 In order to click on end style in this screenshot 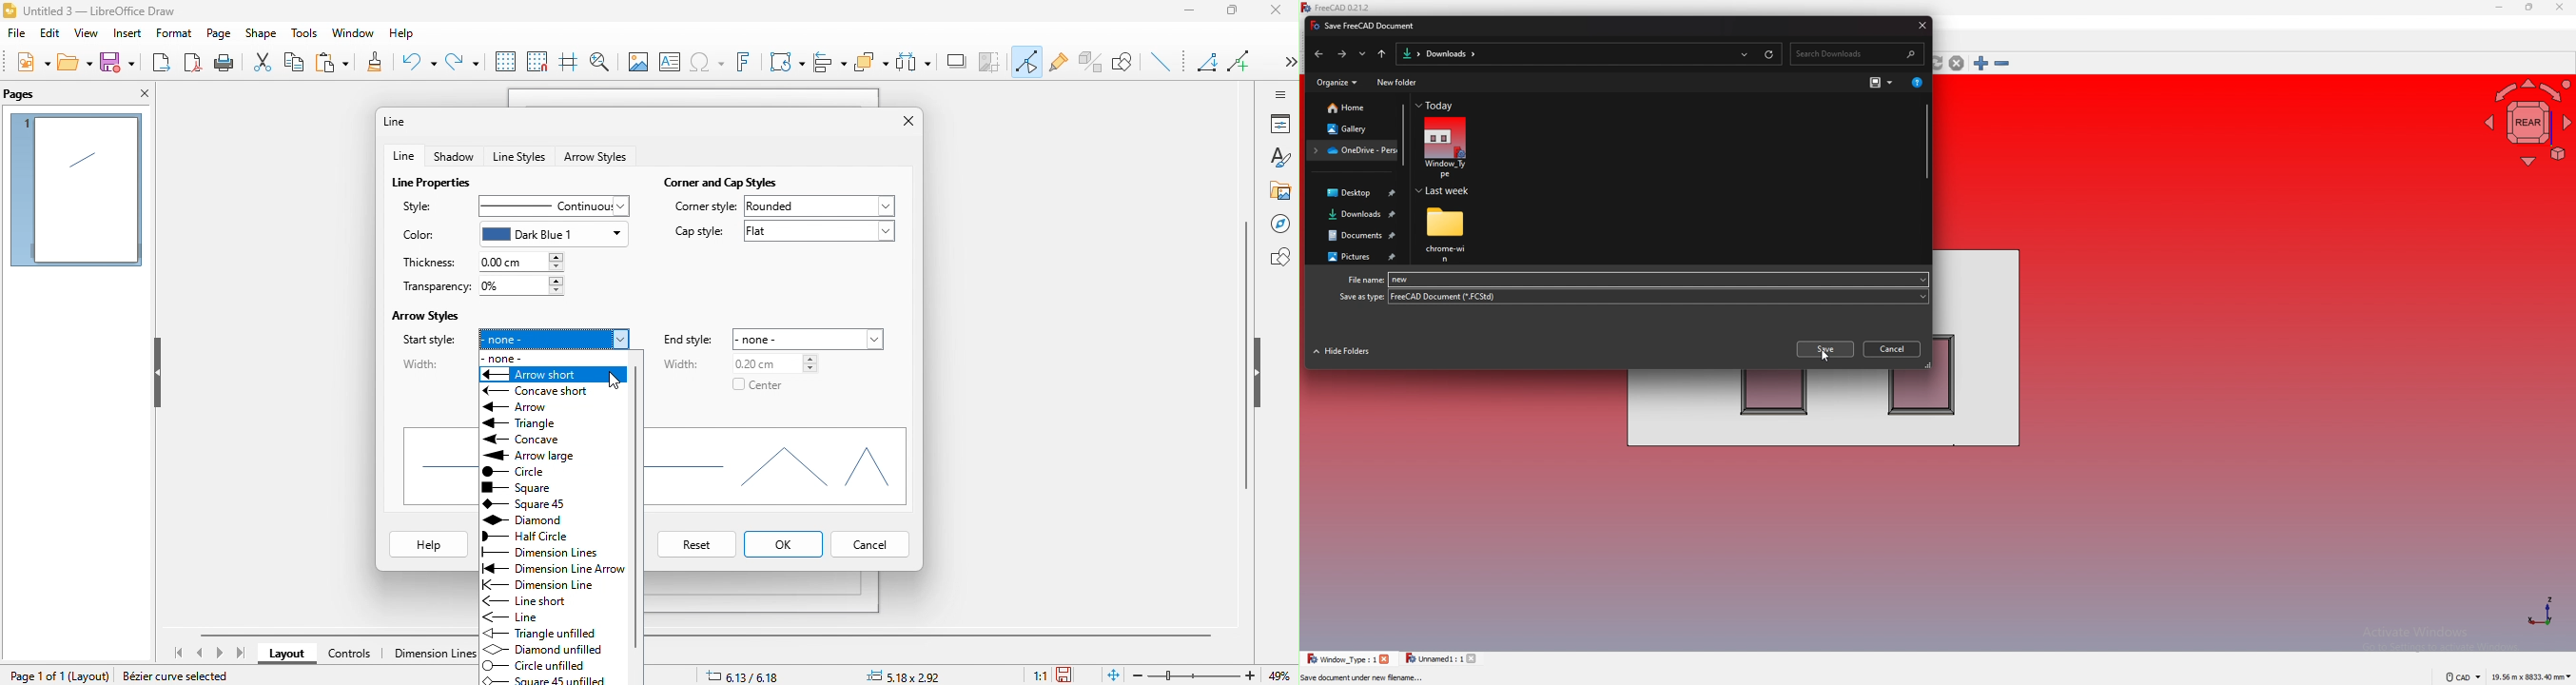, I will do `click(693, 340)`.